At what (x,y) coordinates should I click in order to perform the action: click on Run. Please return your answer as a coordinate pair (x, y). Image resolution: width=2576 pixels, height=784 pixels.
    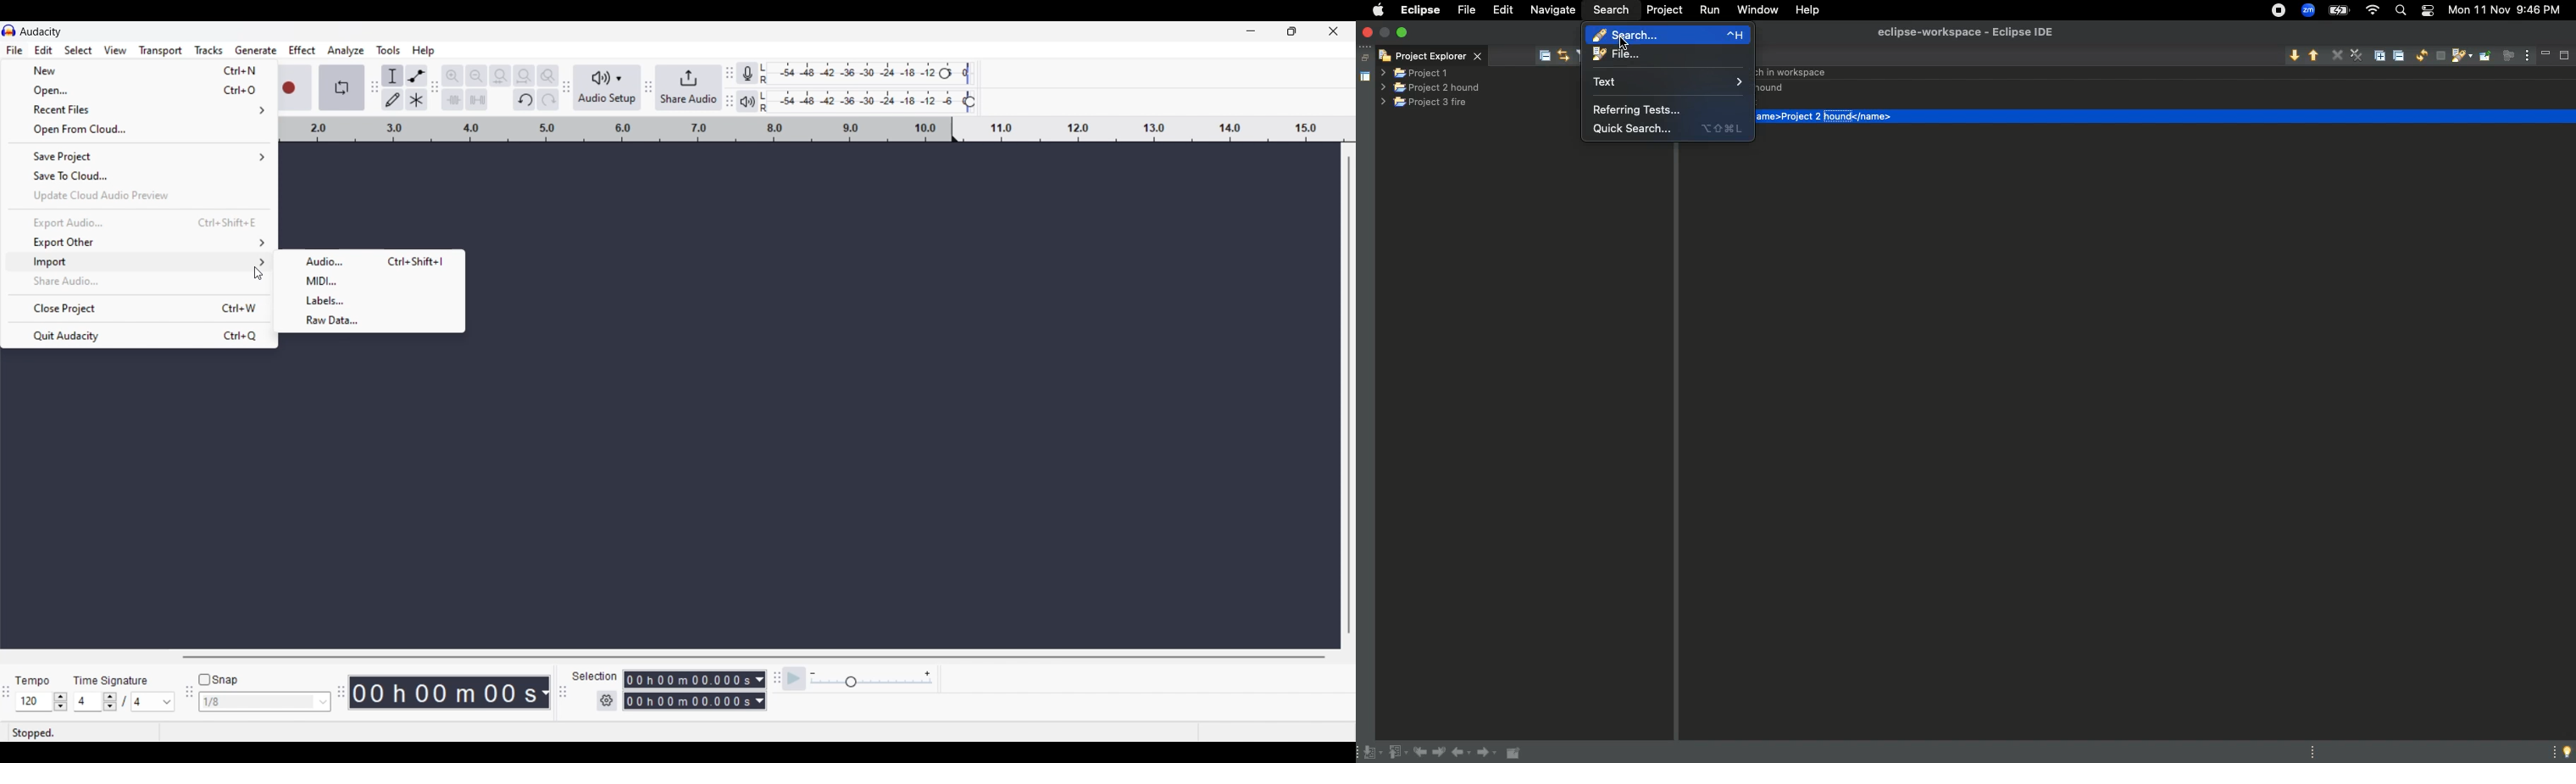
    Looking at the image, I should click on (1708, 10).